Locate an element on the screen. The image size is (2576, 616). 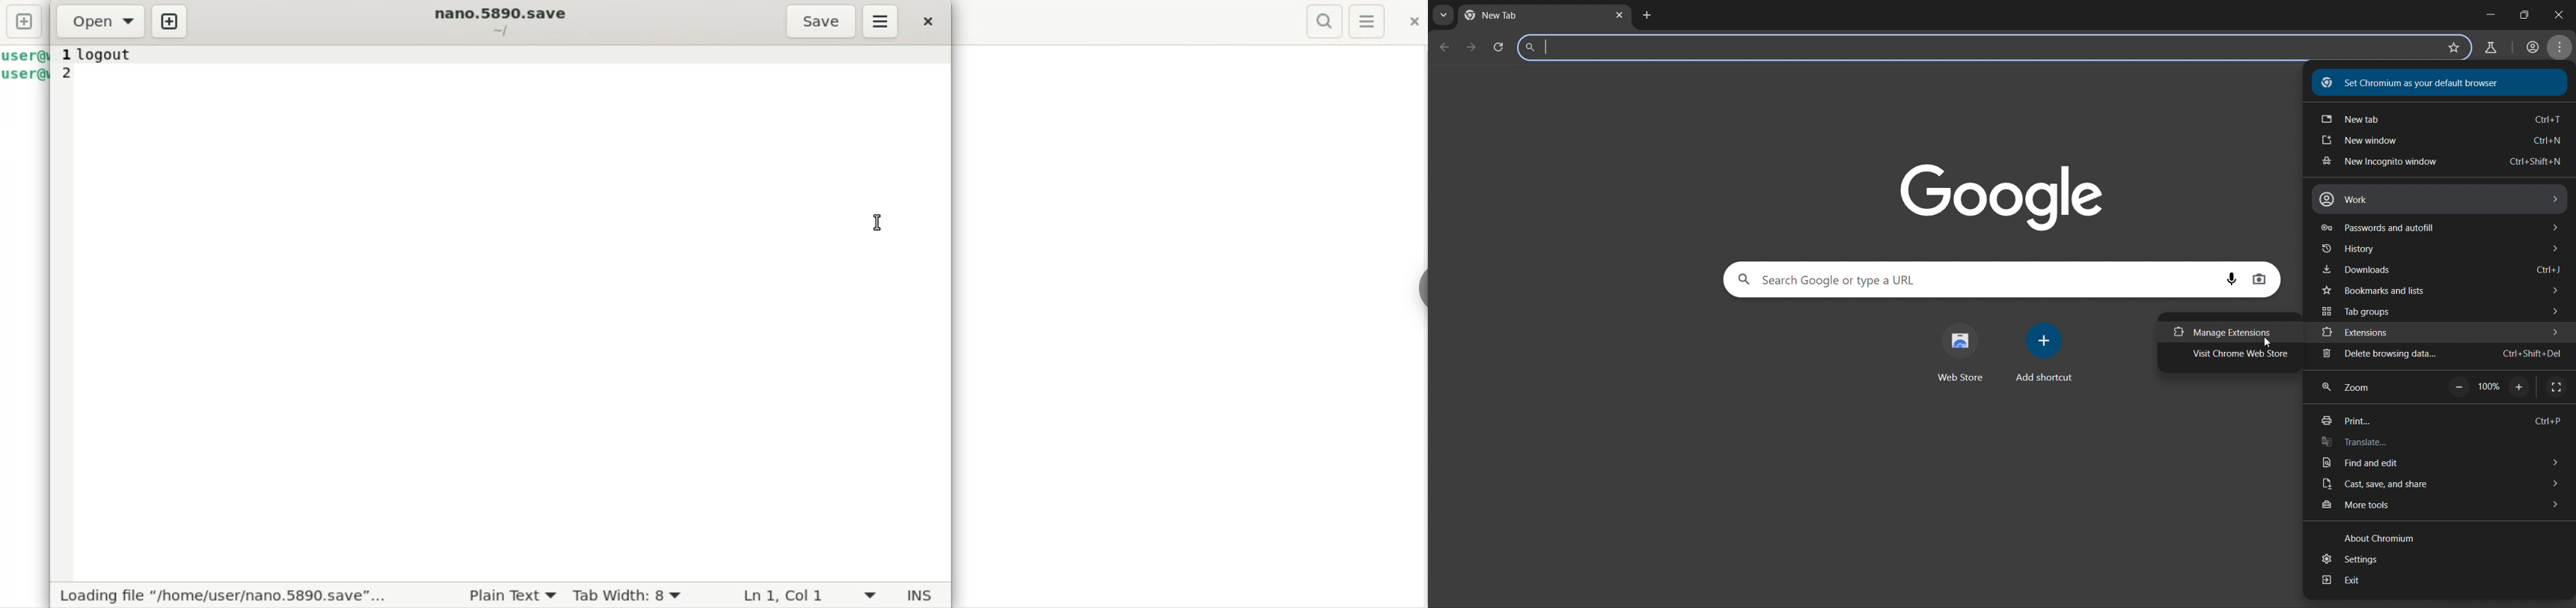
zoom  is located at coordinates (2351, 385).